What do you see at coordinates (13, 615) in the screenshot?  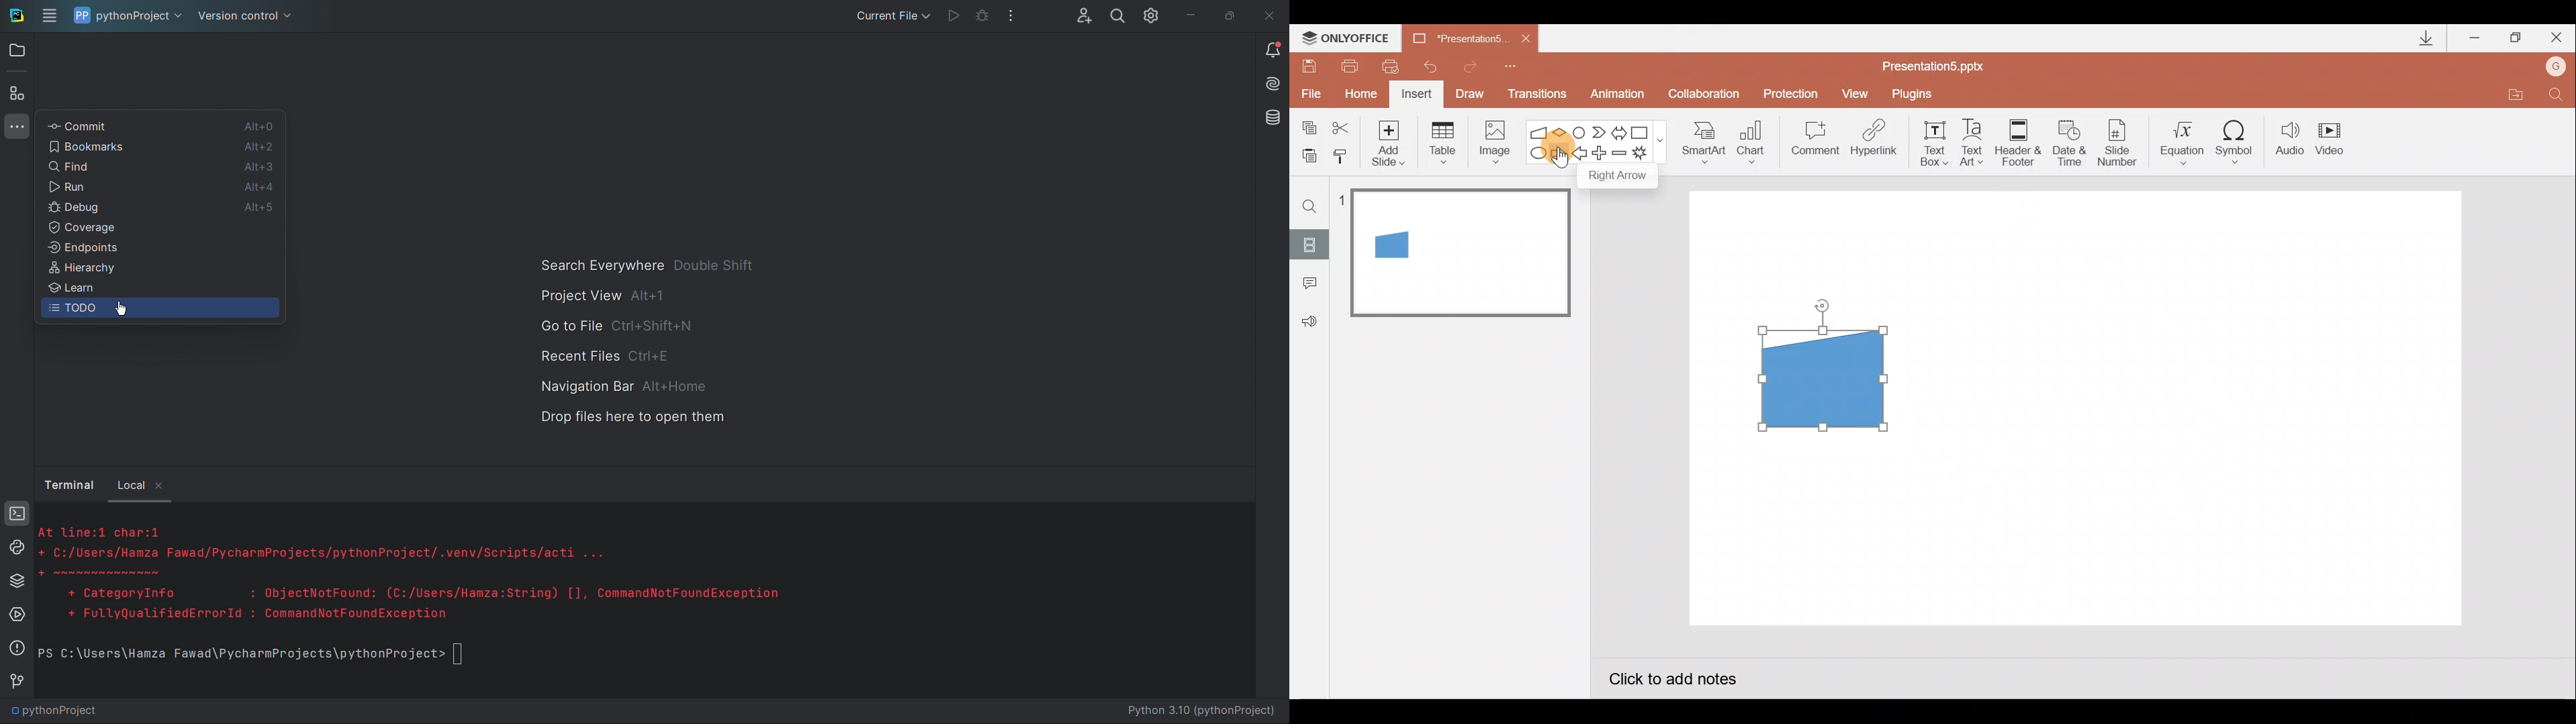 I see `Services` at bounding box center [13, 615].